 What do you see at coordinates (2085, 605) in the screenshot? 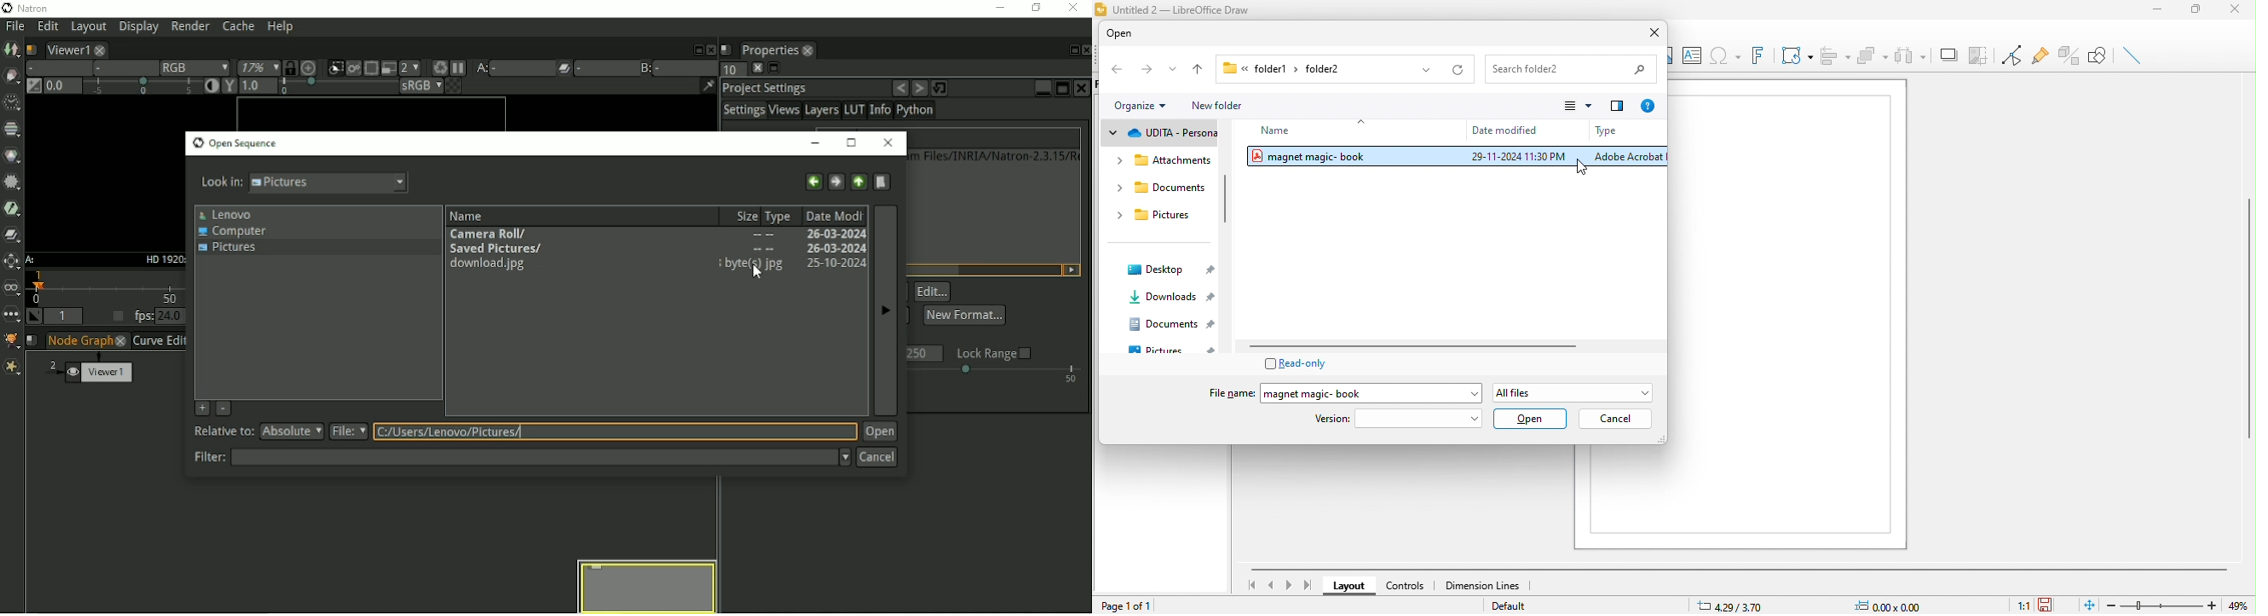
I see `fit to the current window` at bounding box center [2085, 605].